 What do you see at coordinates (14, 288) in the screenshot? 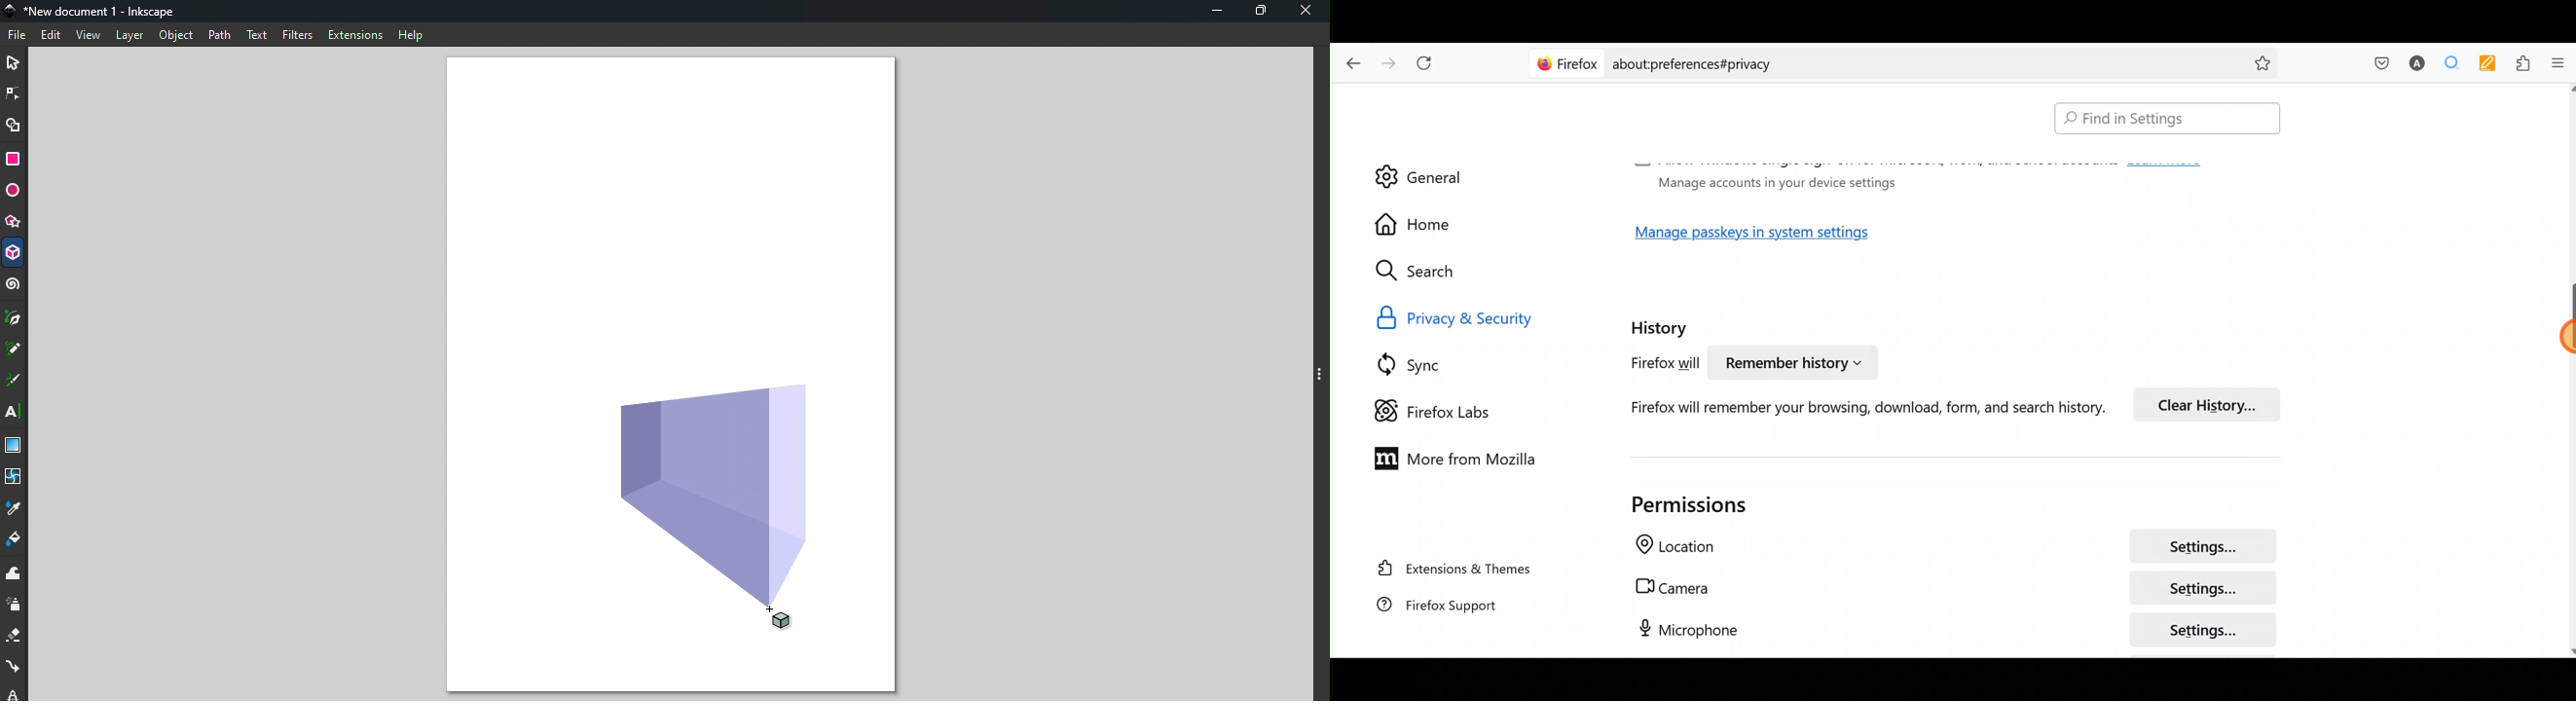
I see `Spiral tool` at bounding box center [14, 288].